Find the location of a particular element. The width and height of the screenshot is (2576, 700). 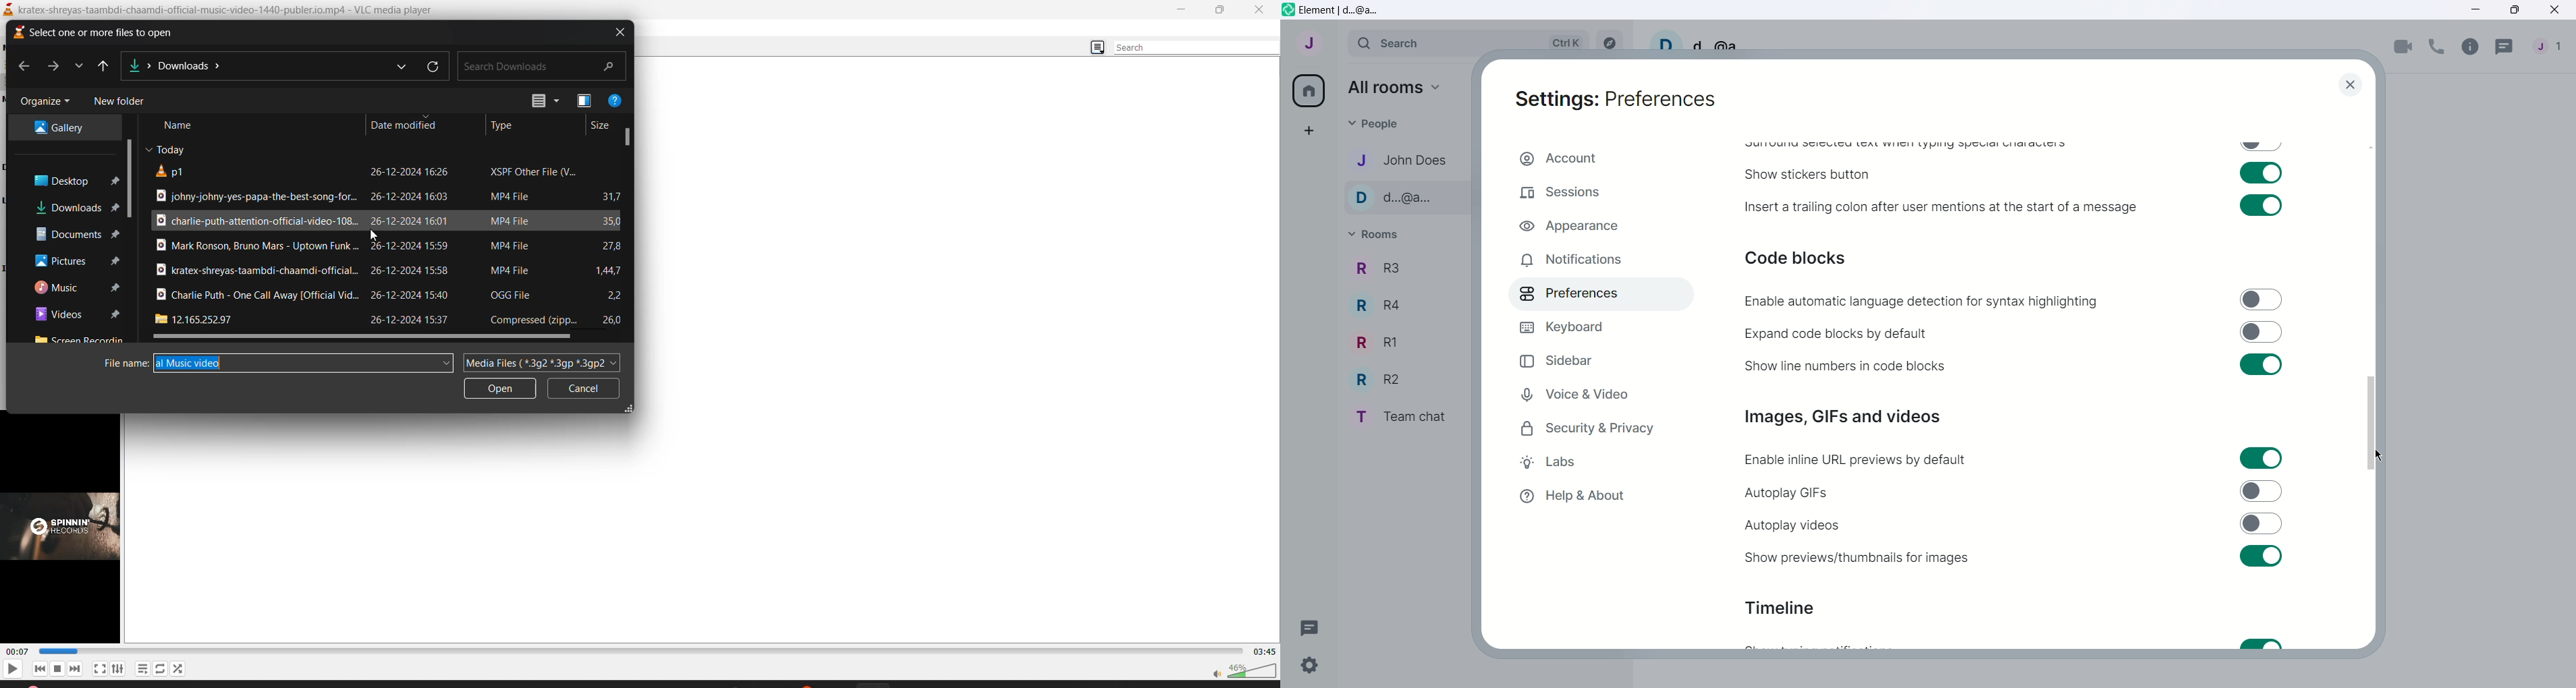

Sidebar is located at coordinates (1579, 360).